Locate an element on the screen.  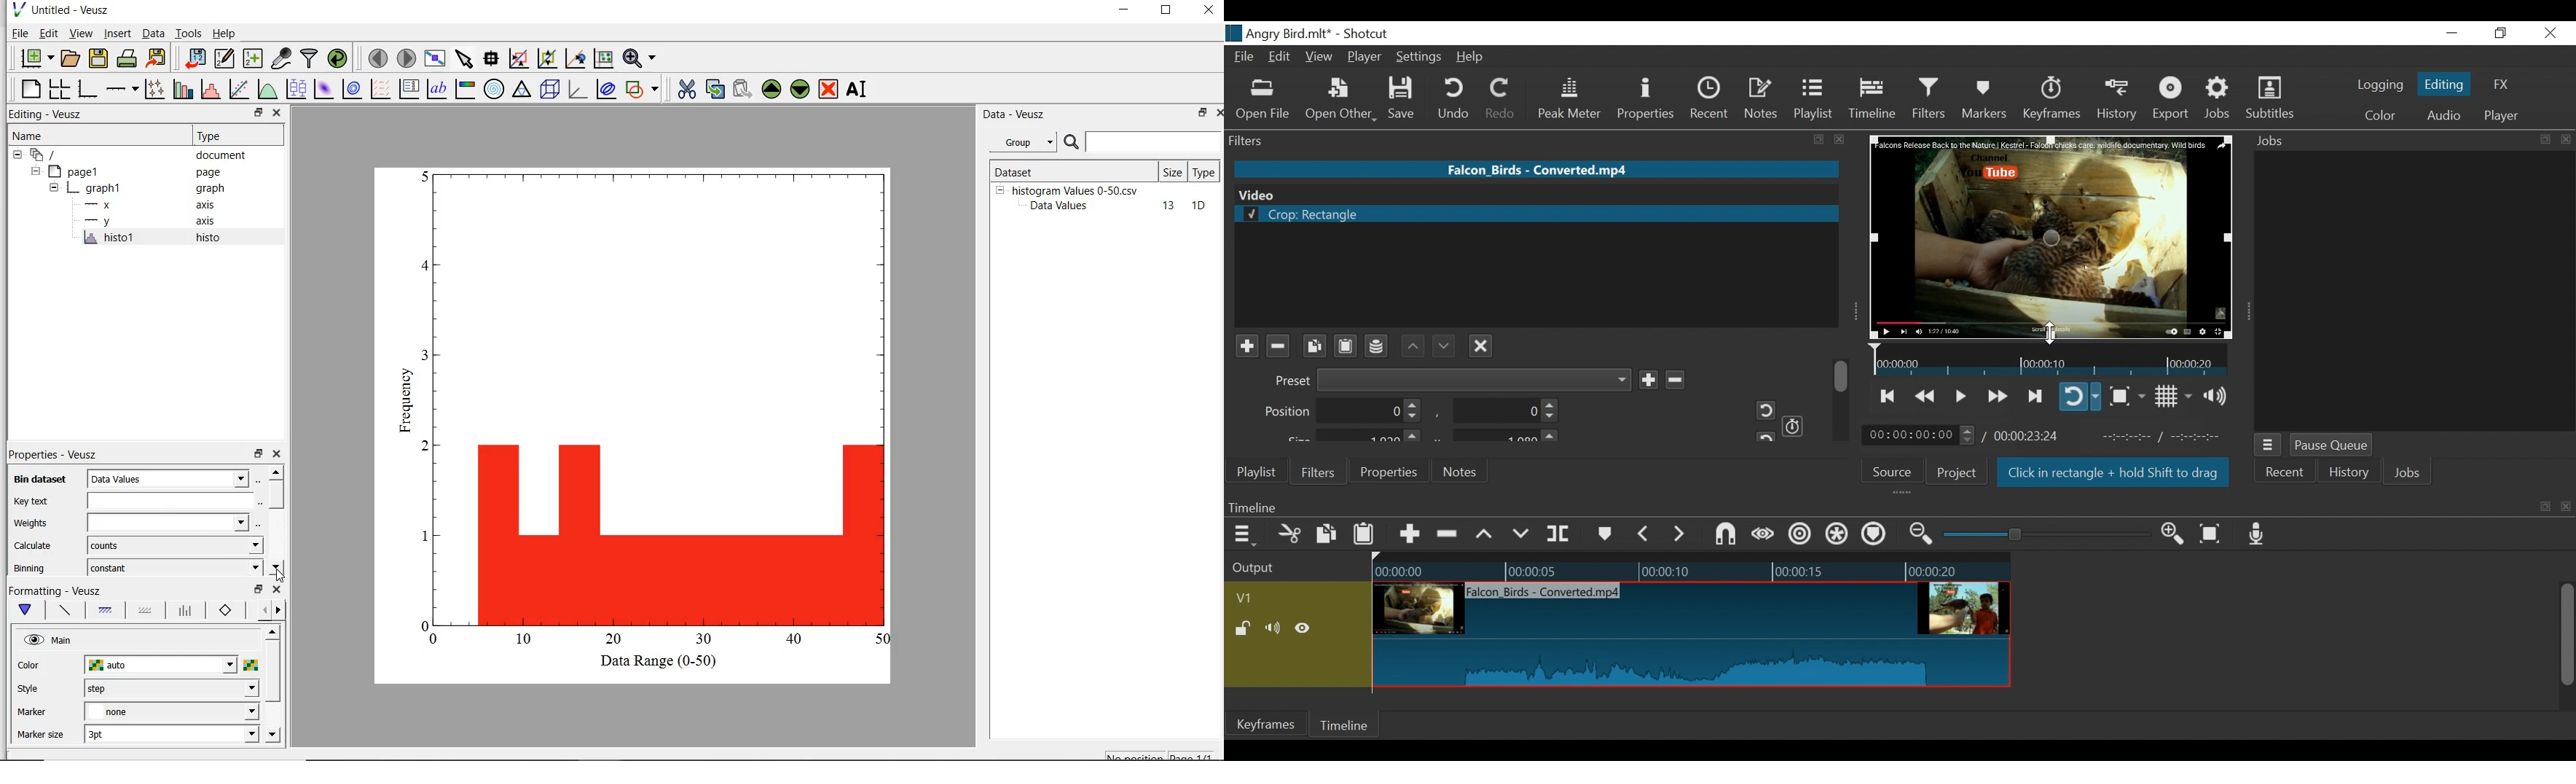
restore down is located at coordinates (258, 454).